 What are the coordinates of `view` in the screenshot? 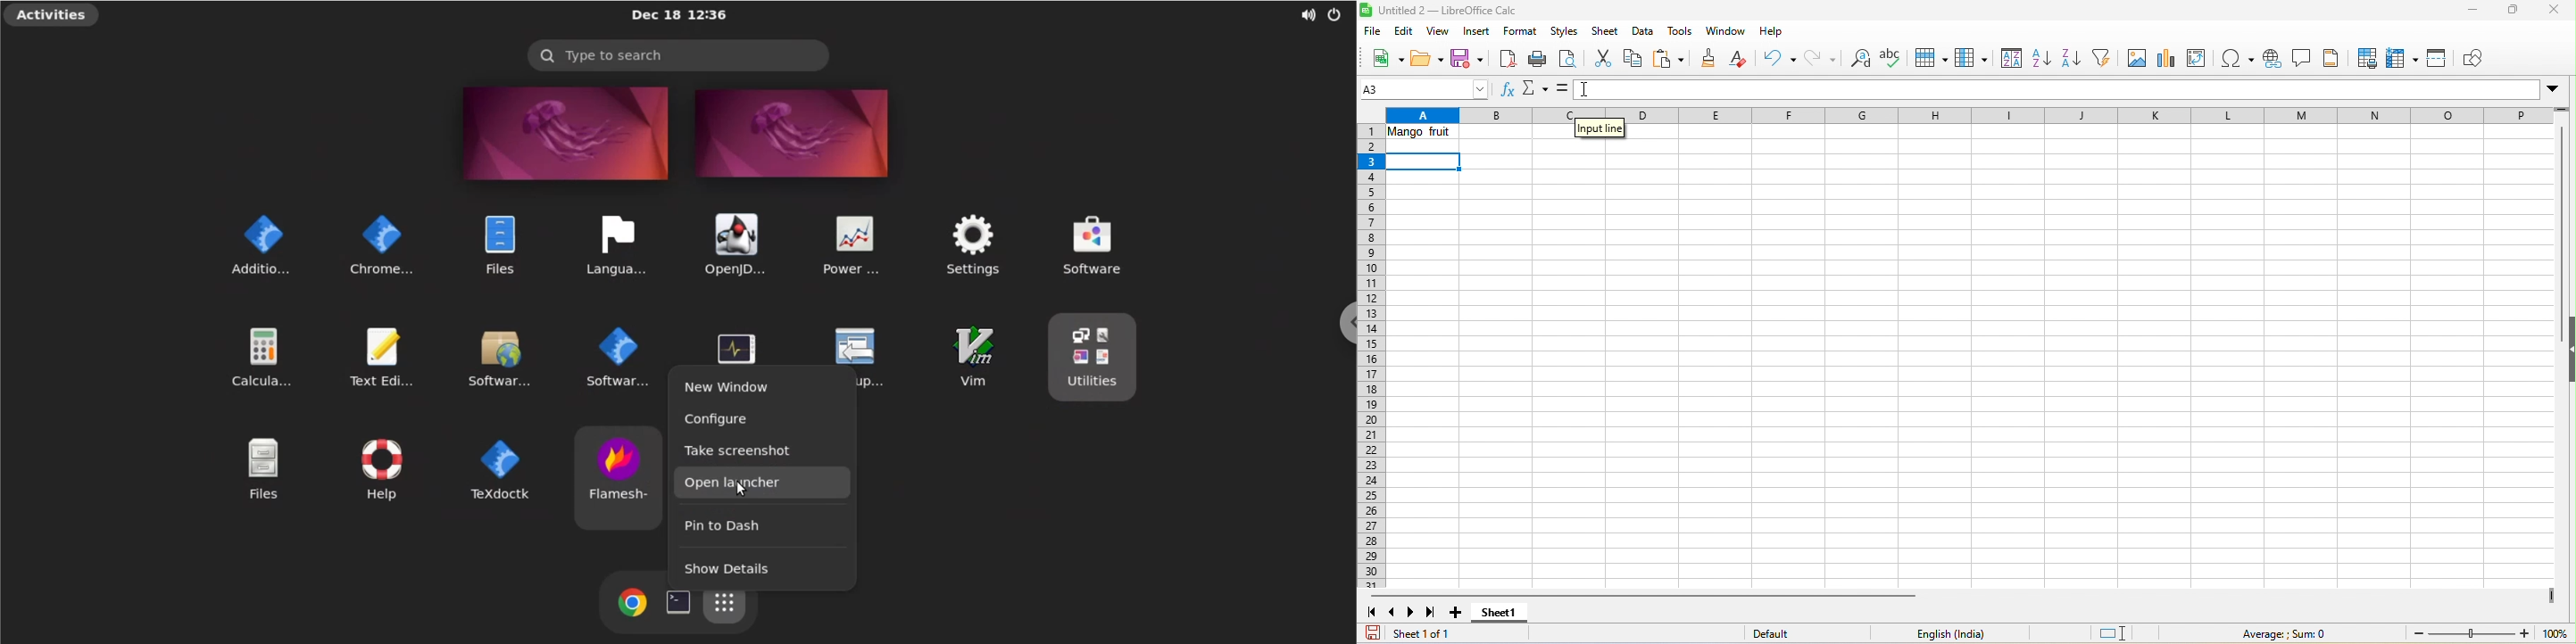 It's located at (1438, 31).